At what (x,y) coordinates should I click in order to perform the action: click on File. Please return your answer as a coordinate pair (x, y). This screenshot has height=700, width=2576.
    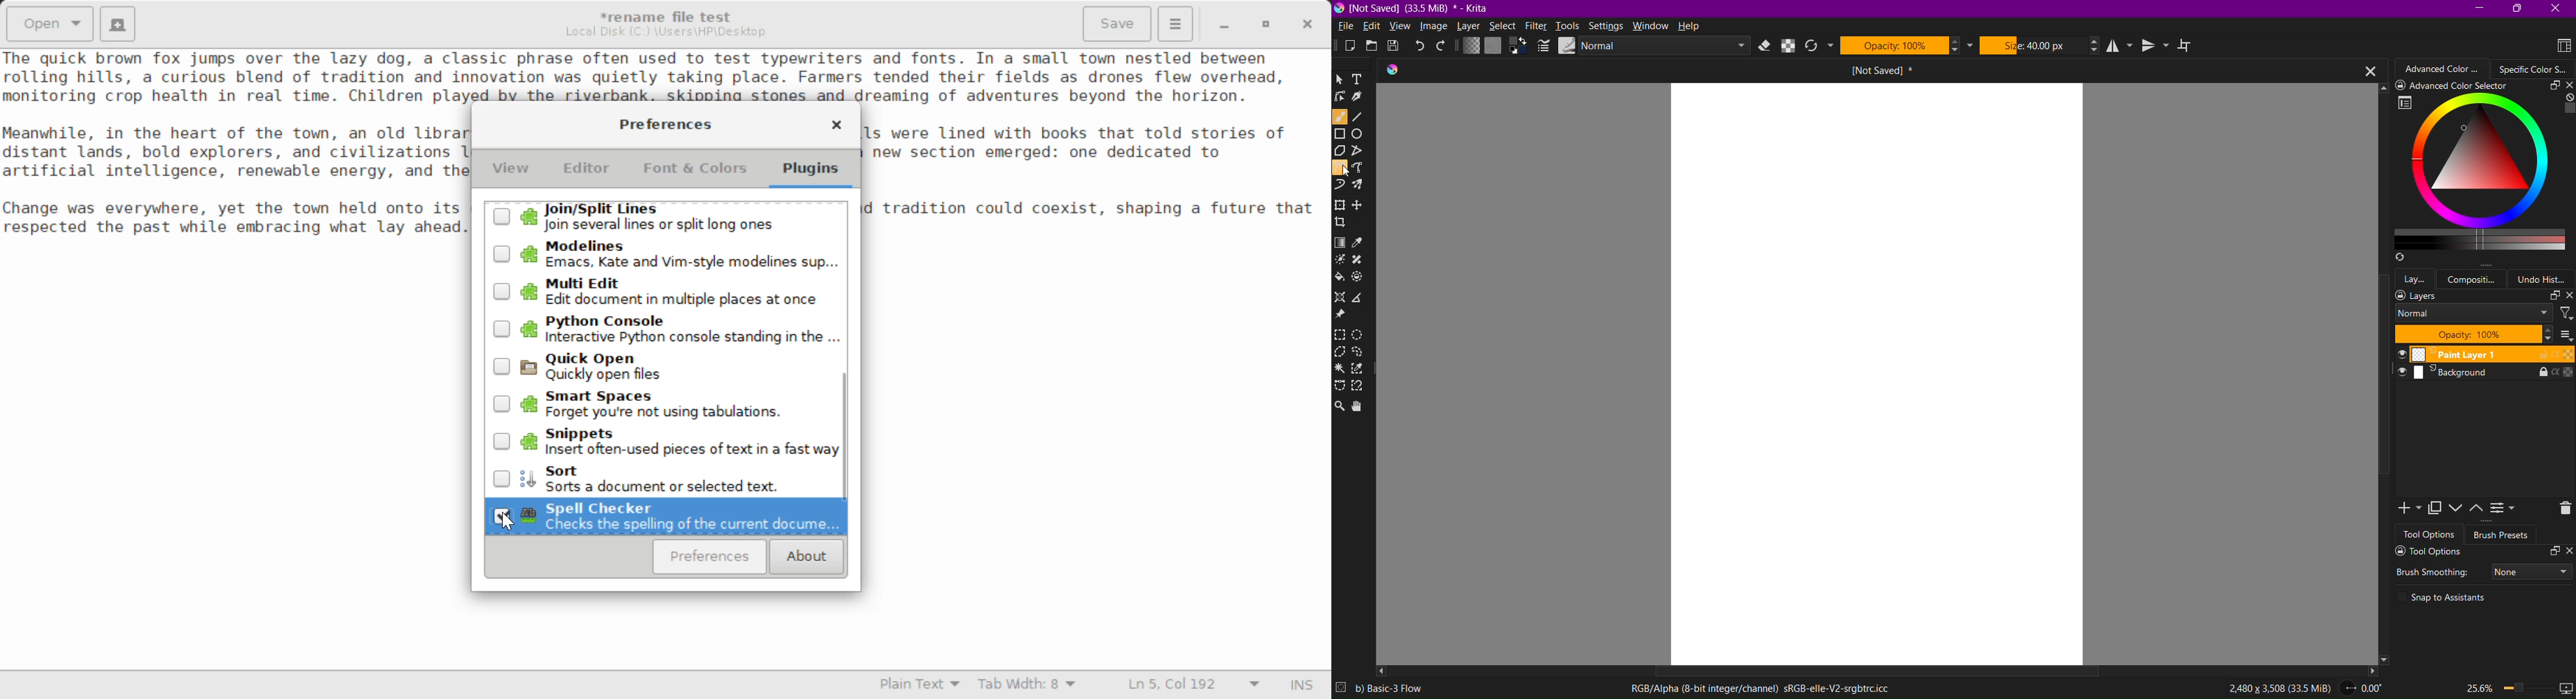
    Looking at the image, I should click on (1346, 26).